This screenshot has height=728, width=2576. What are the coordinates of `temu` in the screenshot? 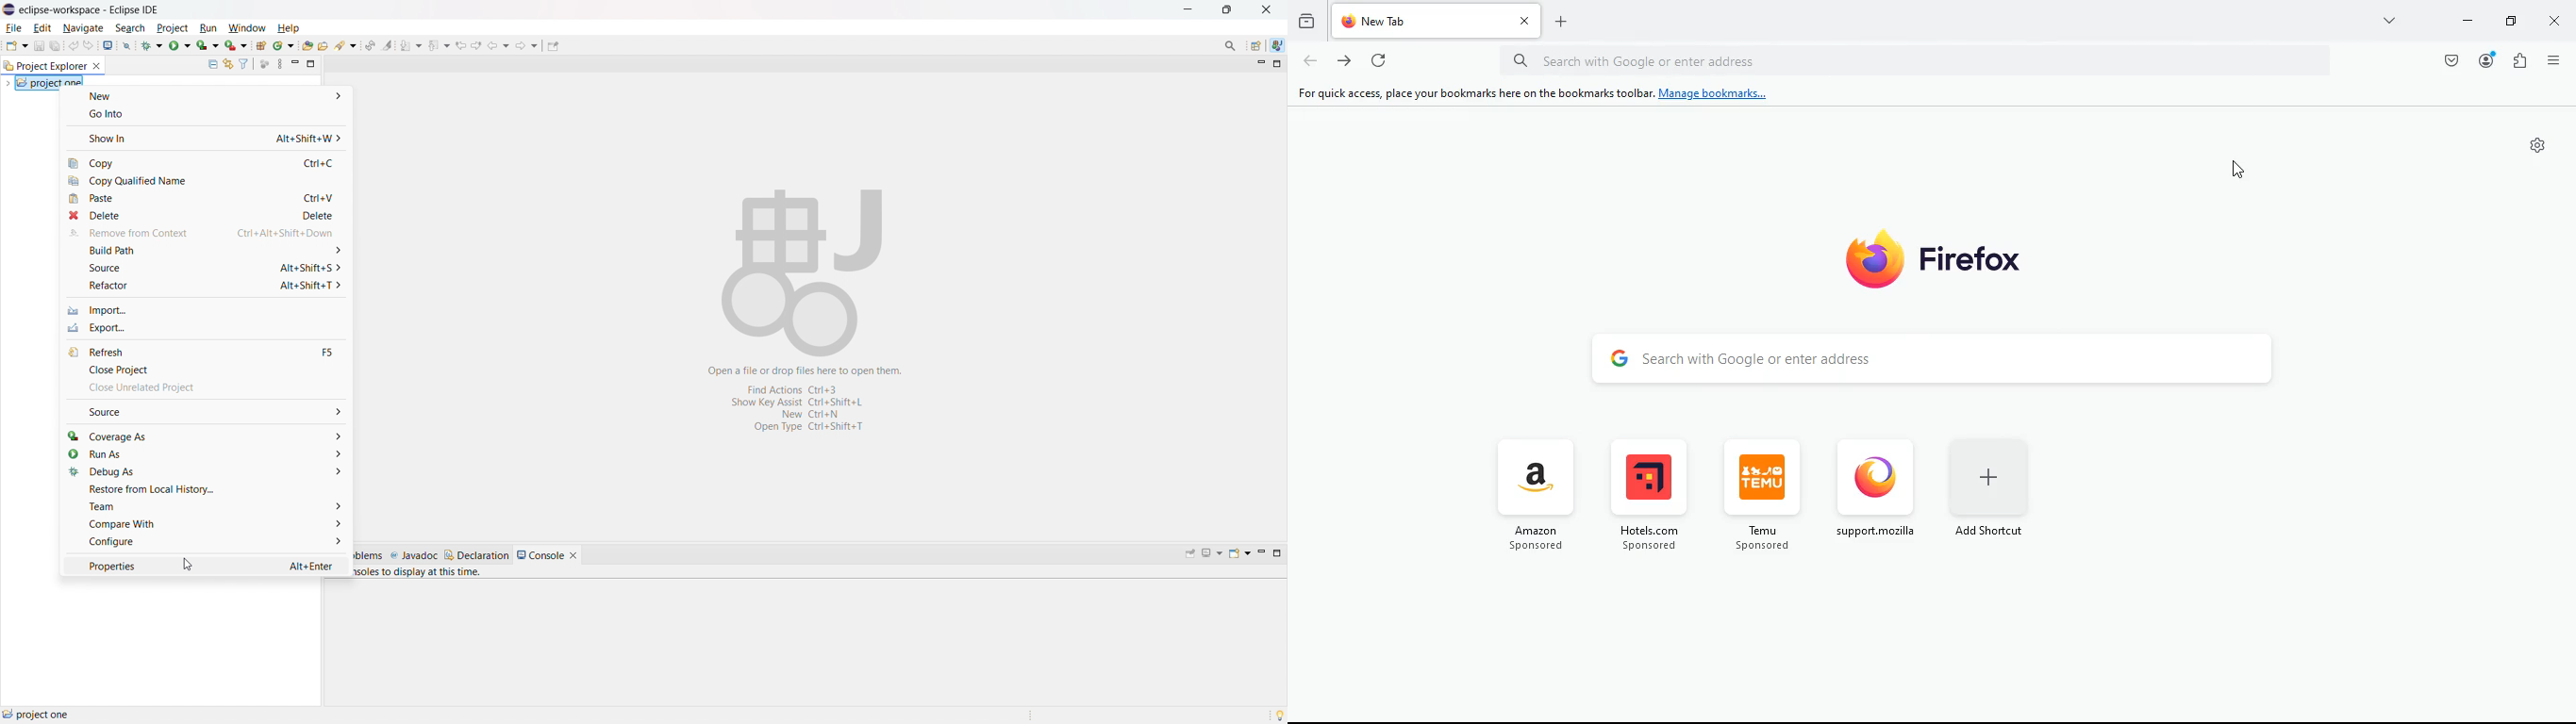 It's located at (1758, 497).